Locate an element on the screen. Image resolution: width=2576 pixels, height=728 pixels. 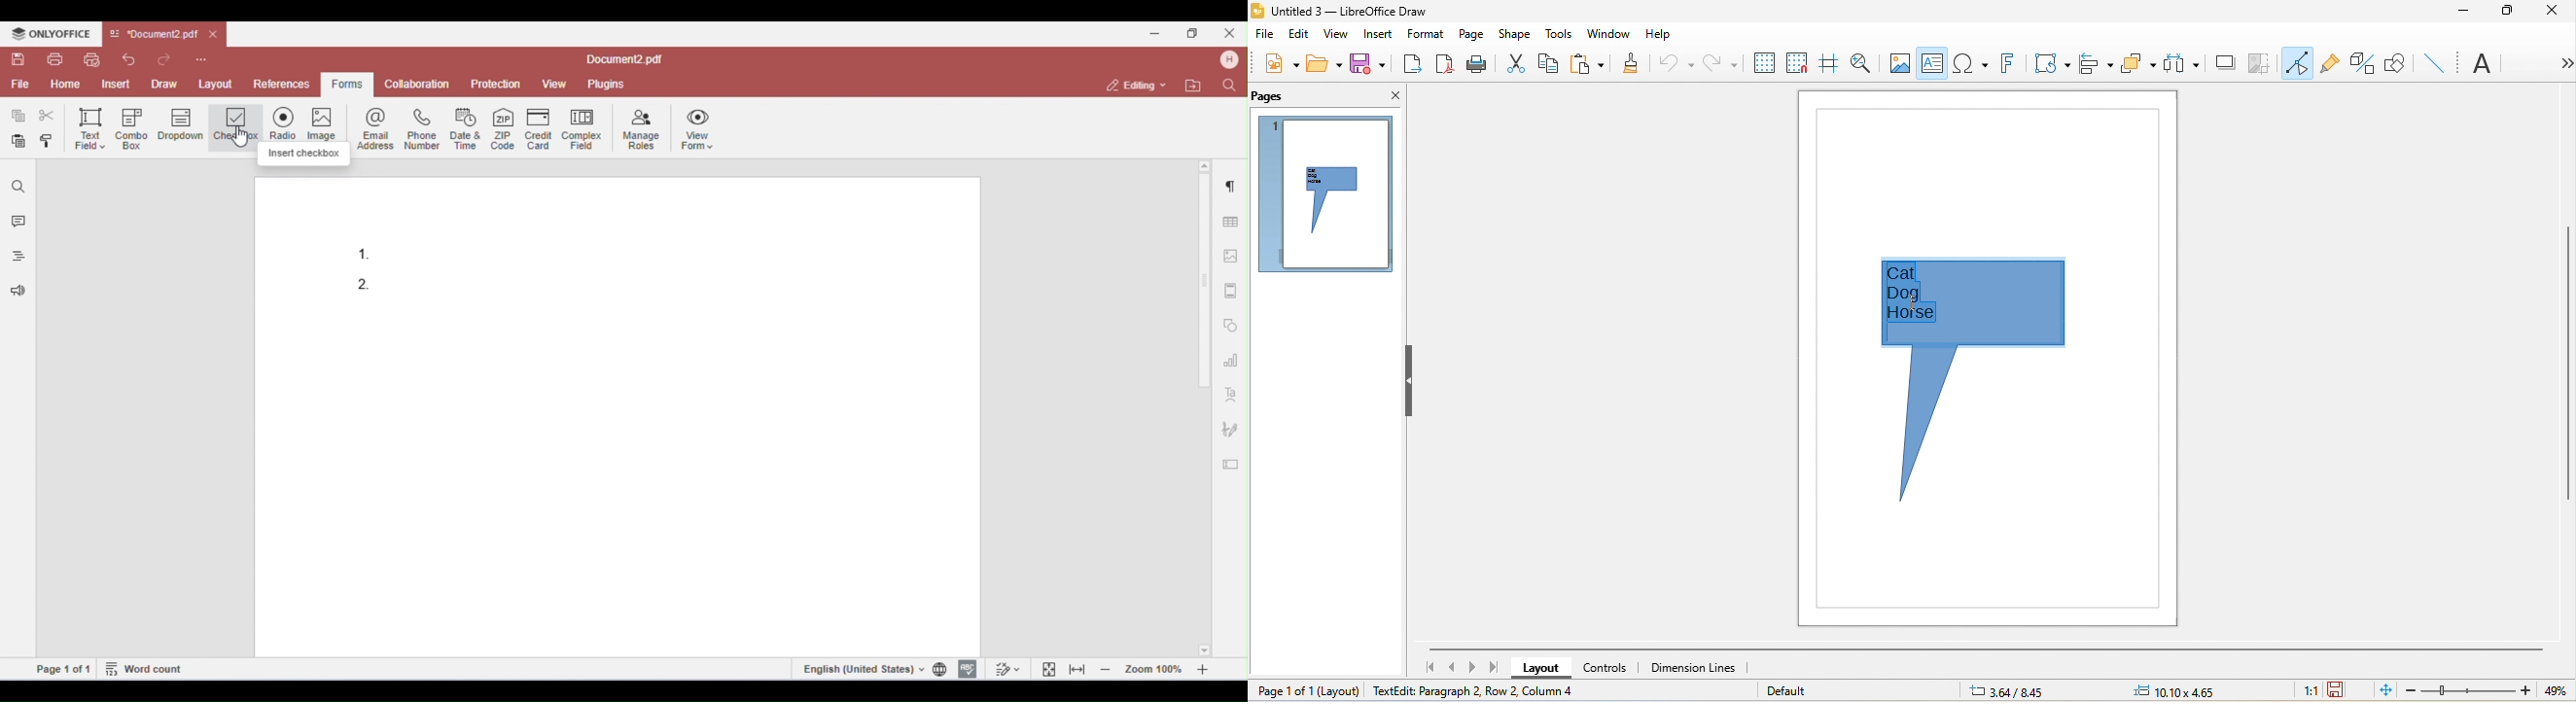
dimension lines is located at coordinates (1697, 668).